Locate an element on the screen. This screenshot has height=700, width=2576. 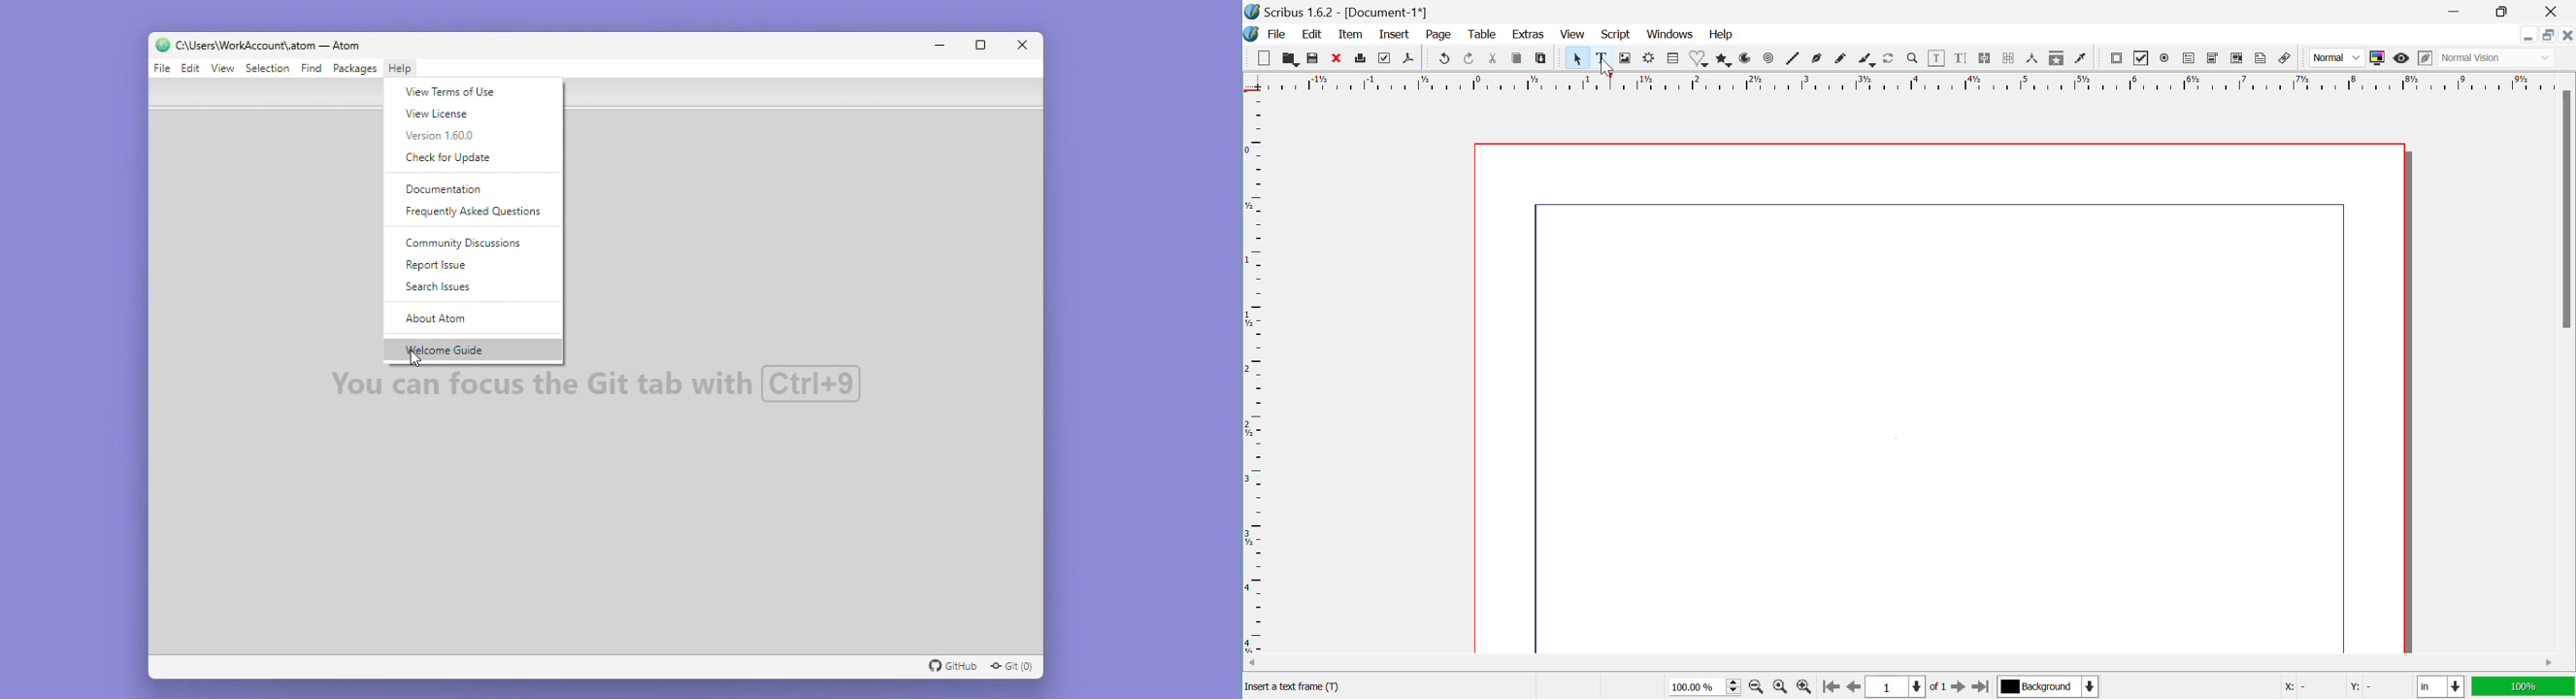
Undo is located at coordinates (1443, 60).